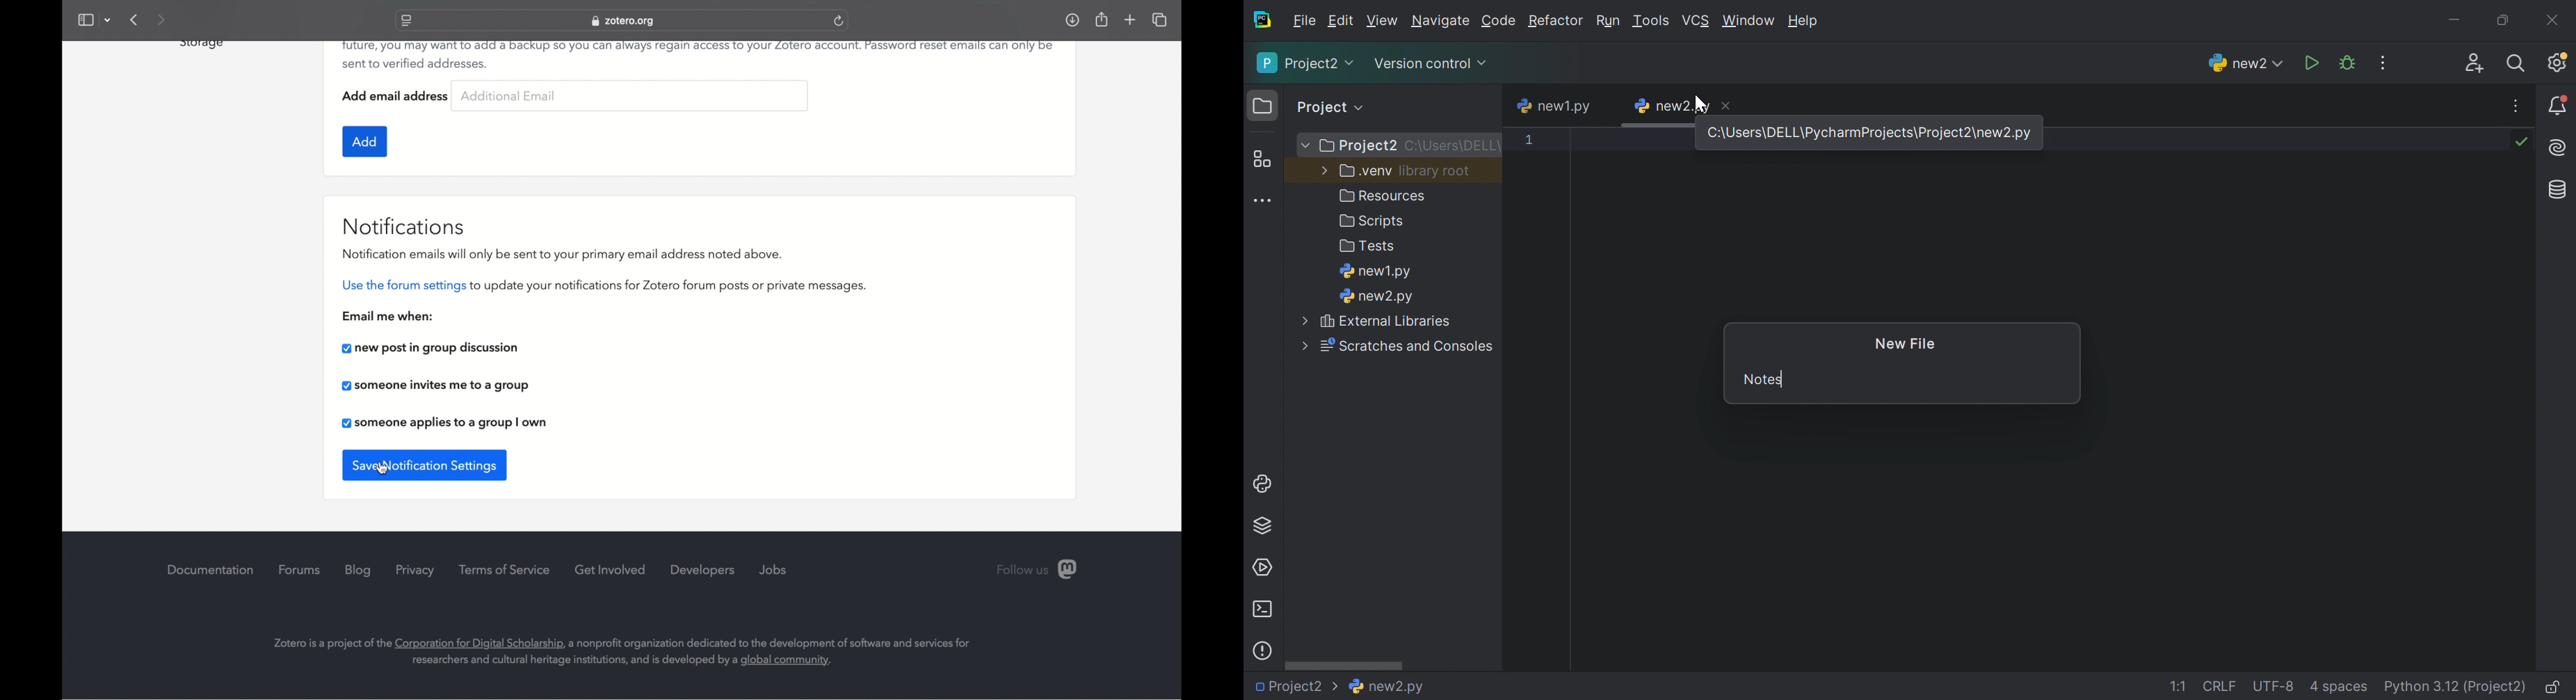  Describe the element at coordinates (108, 19) in the screenshot. I see `dropdown` at that location.